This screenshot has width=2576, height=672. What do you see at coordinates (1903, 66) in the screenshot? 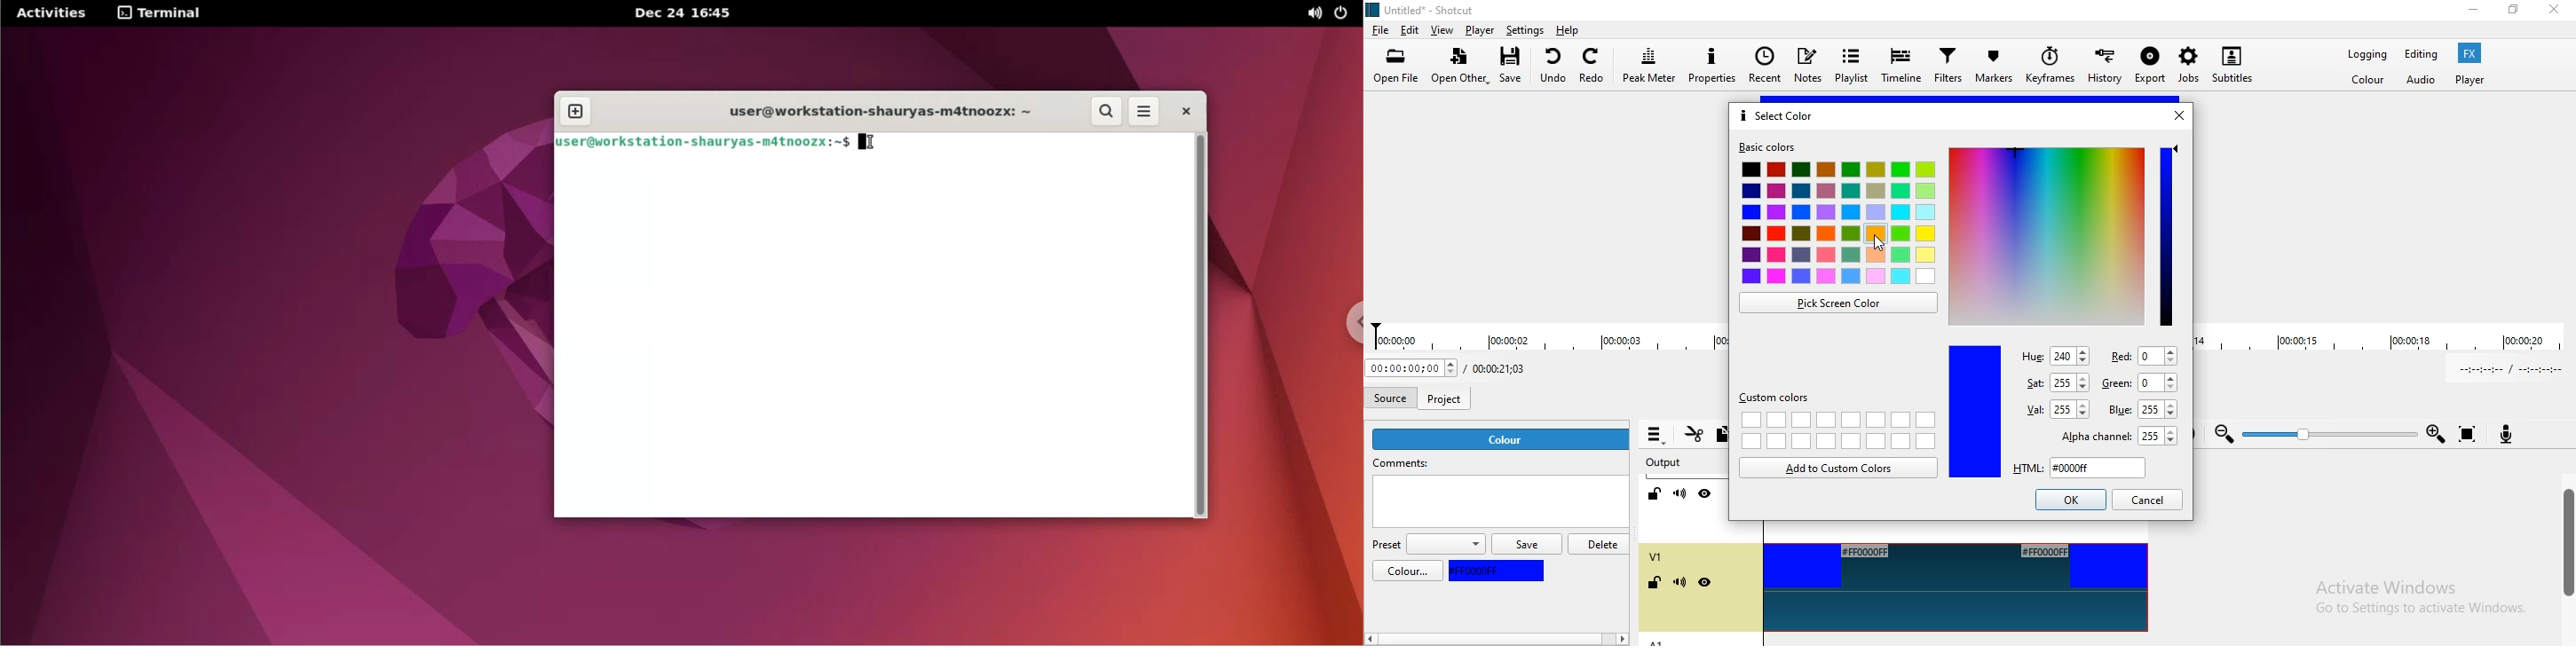
I see `Timeline` at bounding box center [1903, 66].